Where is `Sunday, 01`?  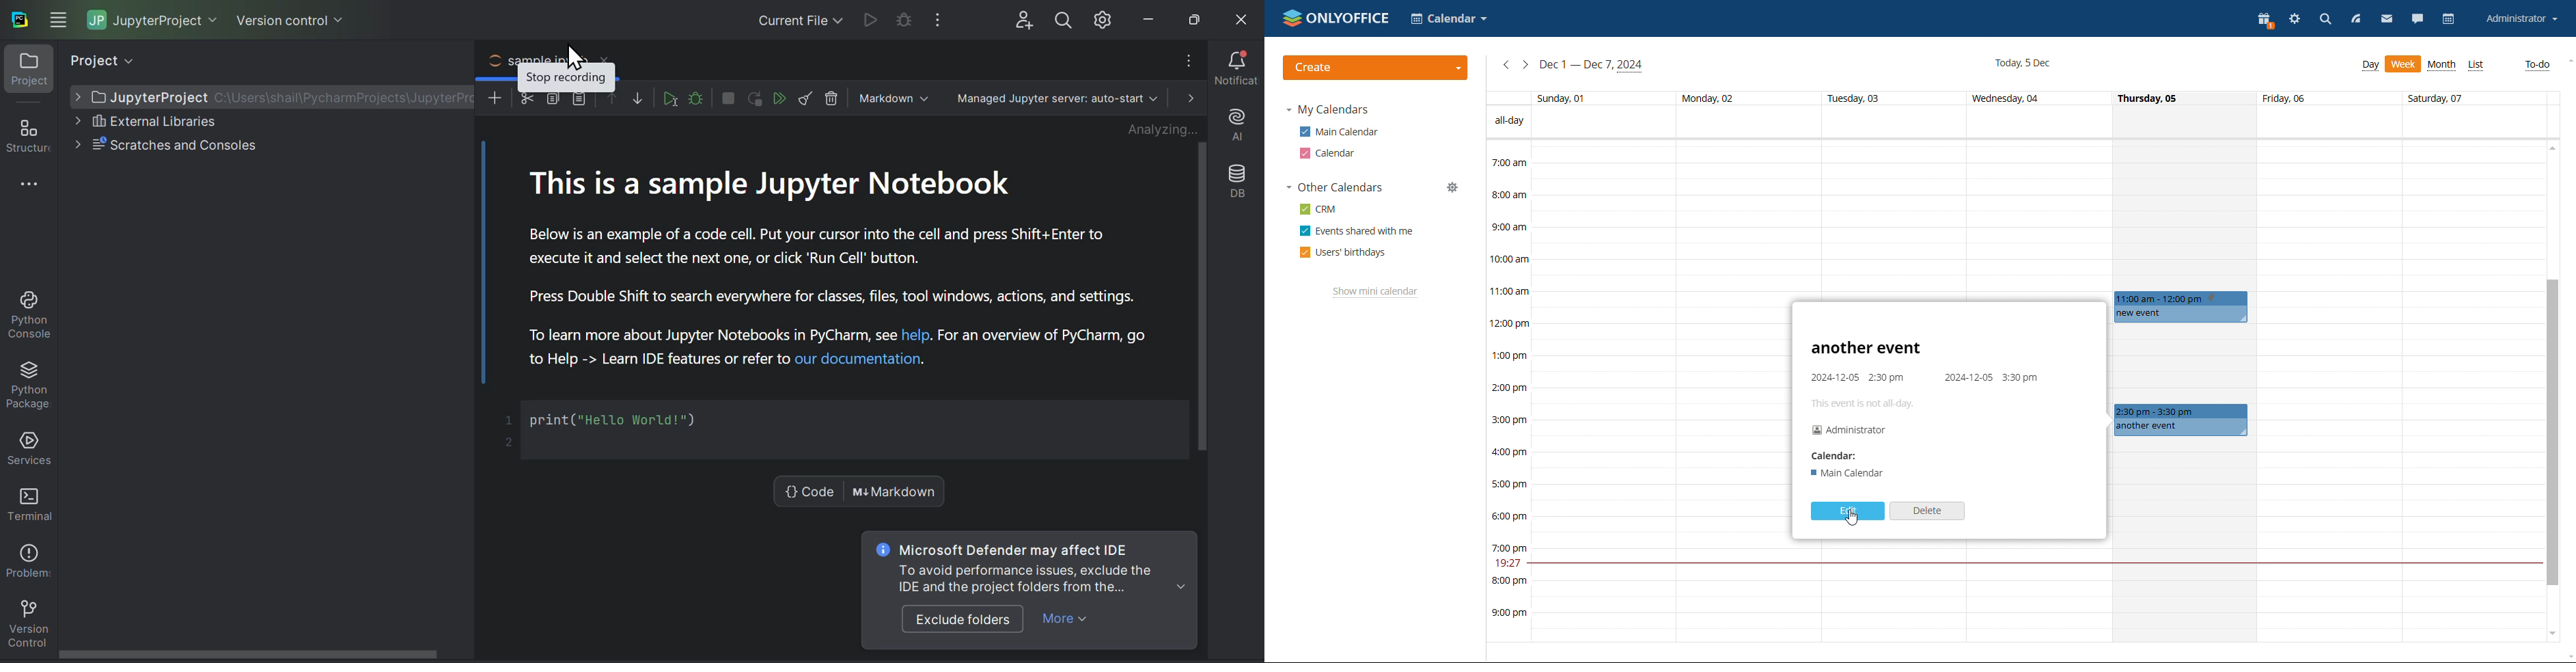 Sunday, 01 is located at coordinates (1565, 98).